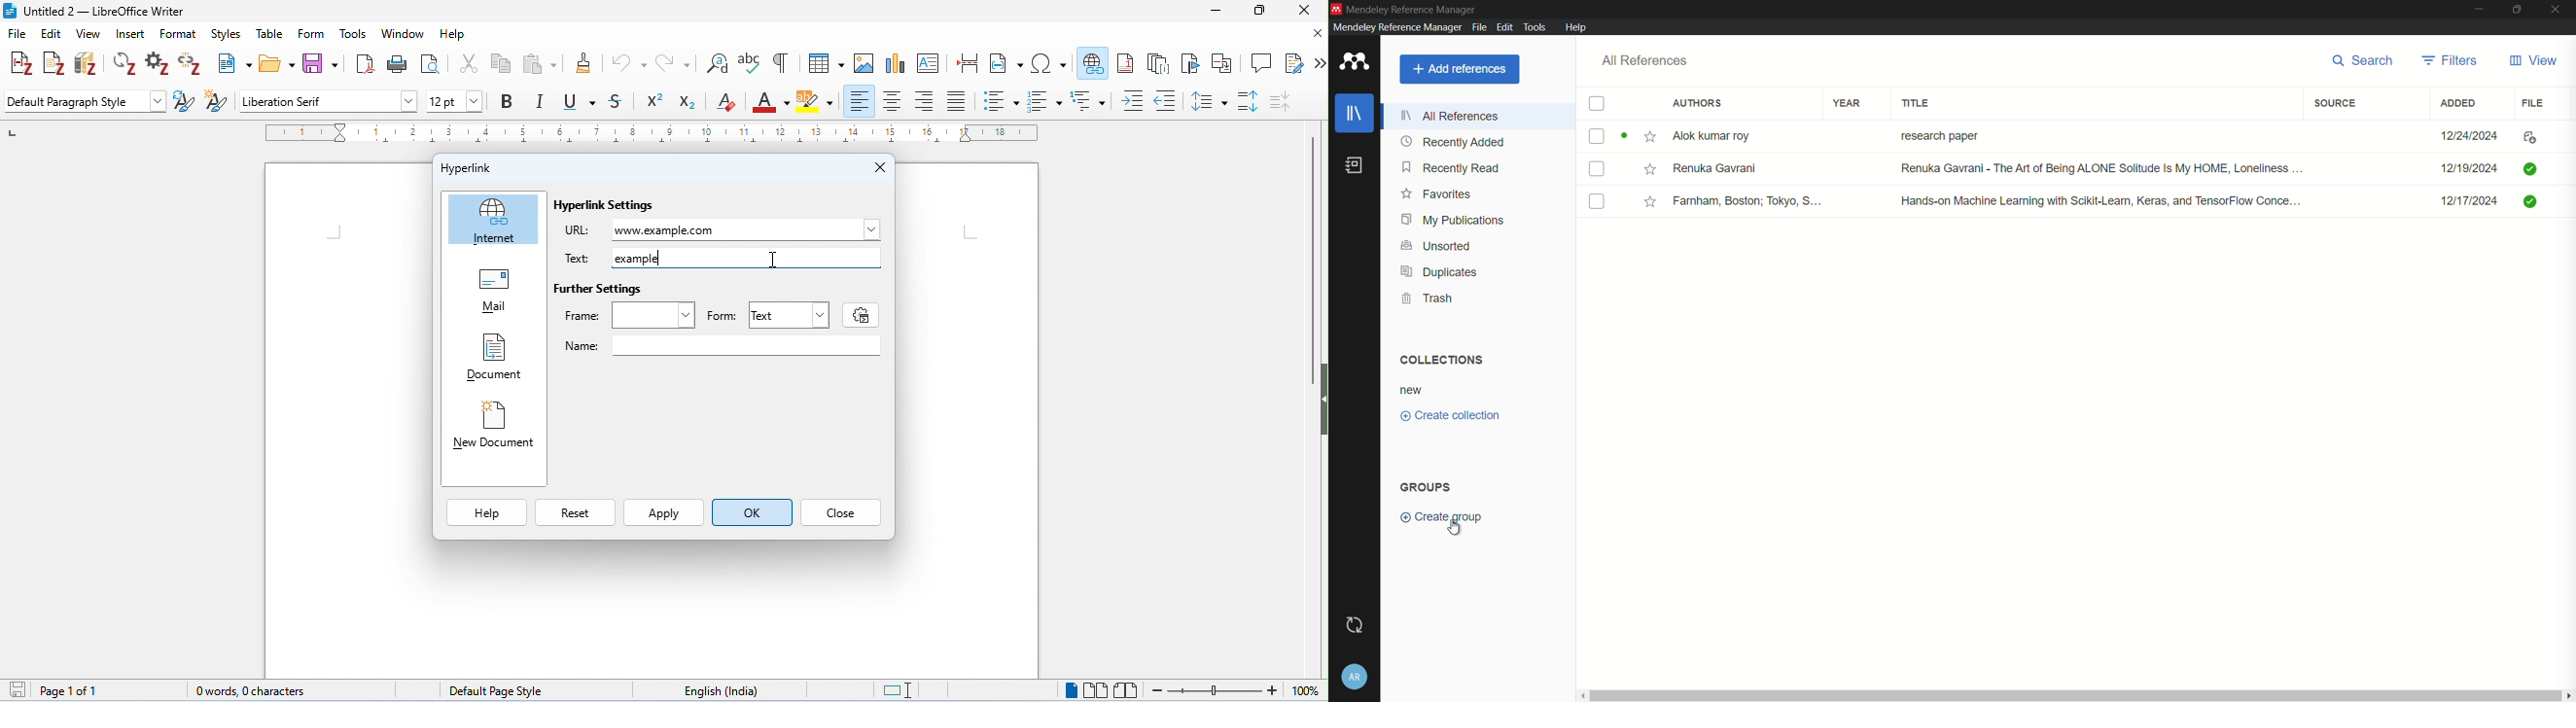 This screenshot has height=728, width=2576. Describe the element at coordinates (673, 63) in the screenshot. I see `redo` at that location.